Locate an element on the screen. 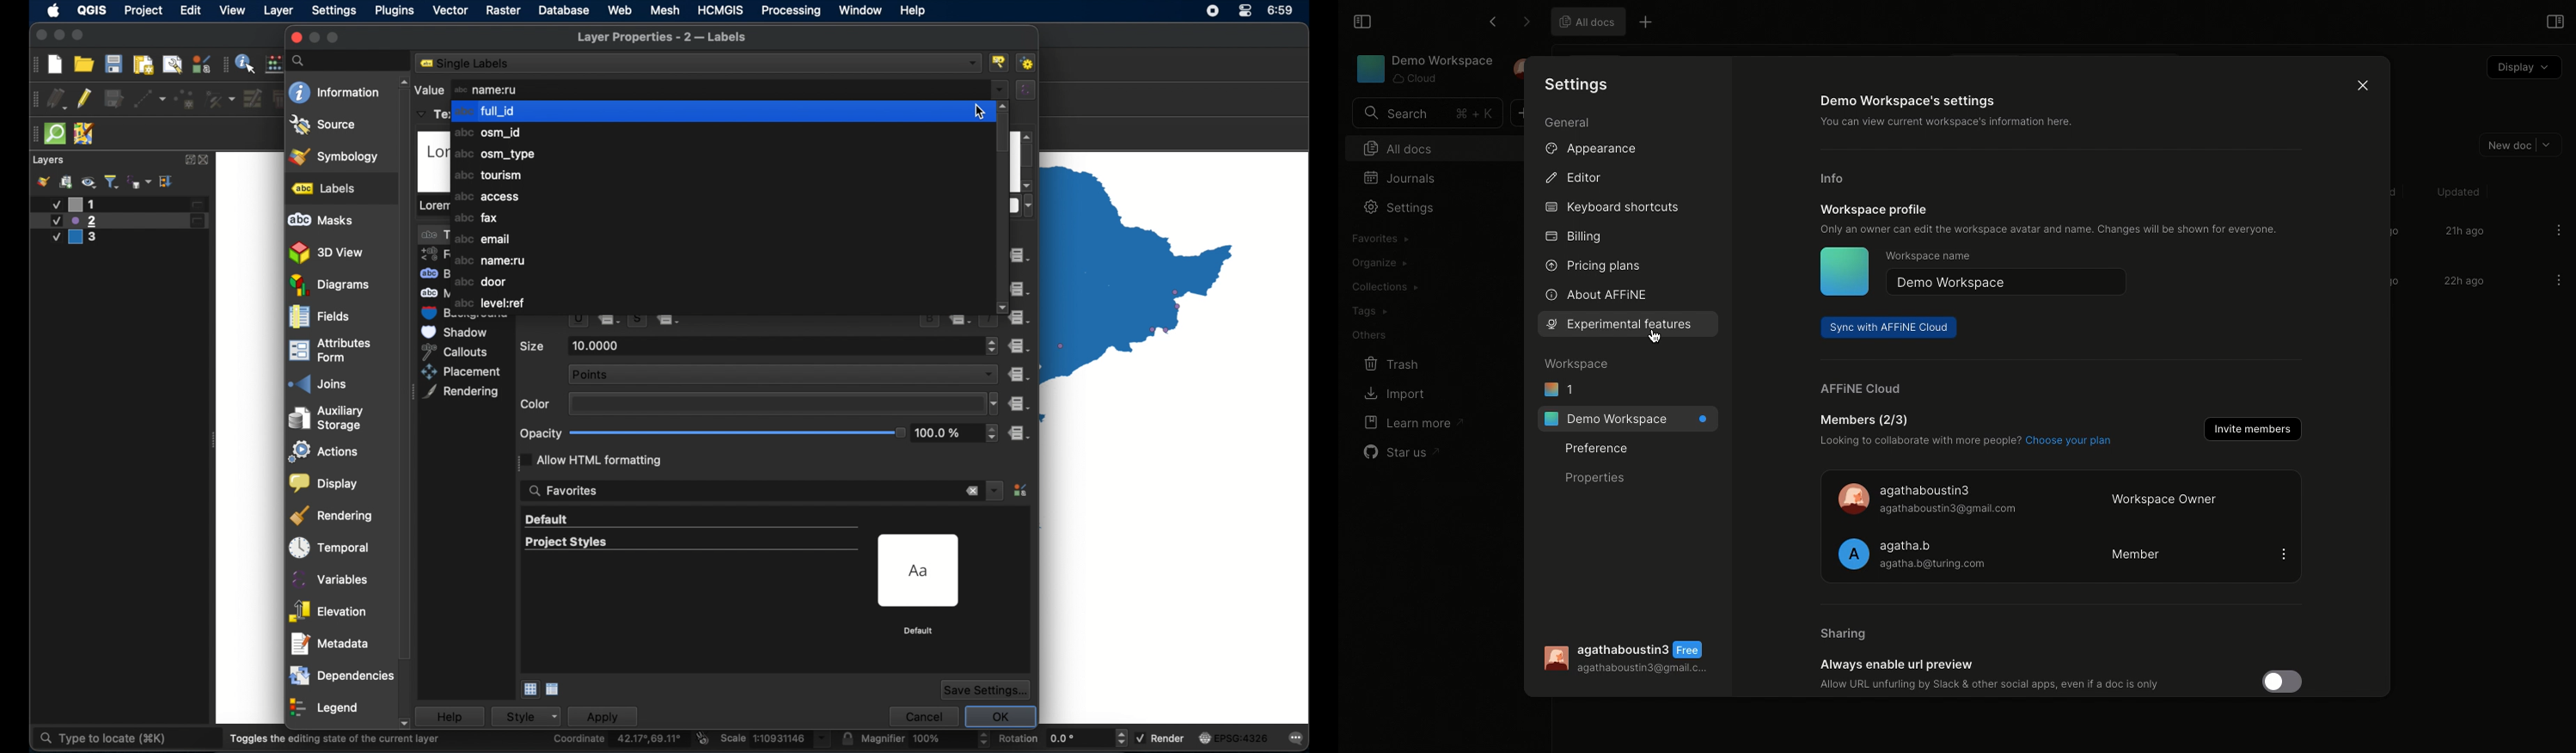 The height and width of the screenshot is (756, 2576). shadow is located at coordinates (457, 332).